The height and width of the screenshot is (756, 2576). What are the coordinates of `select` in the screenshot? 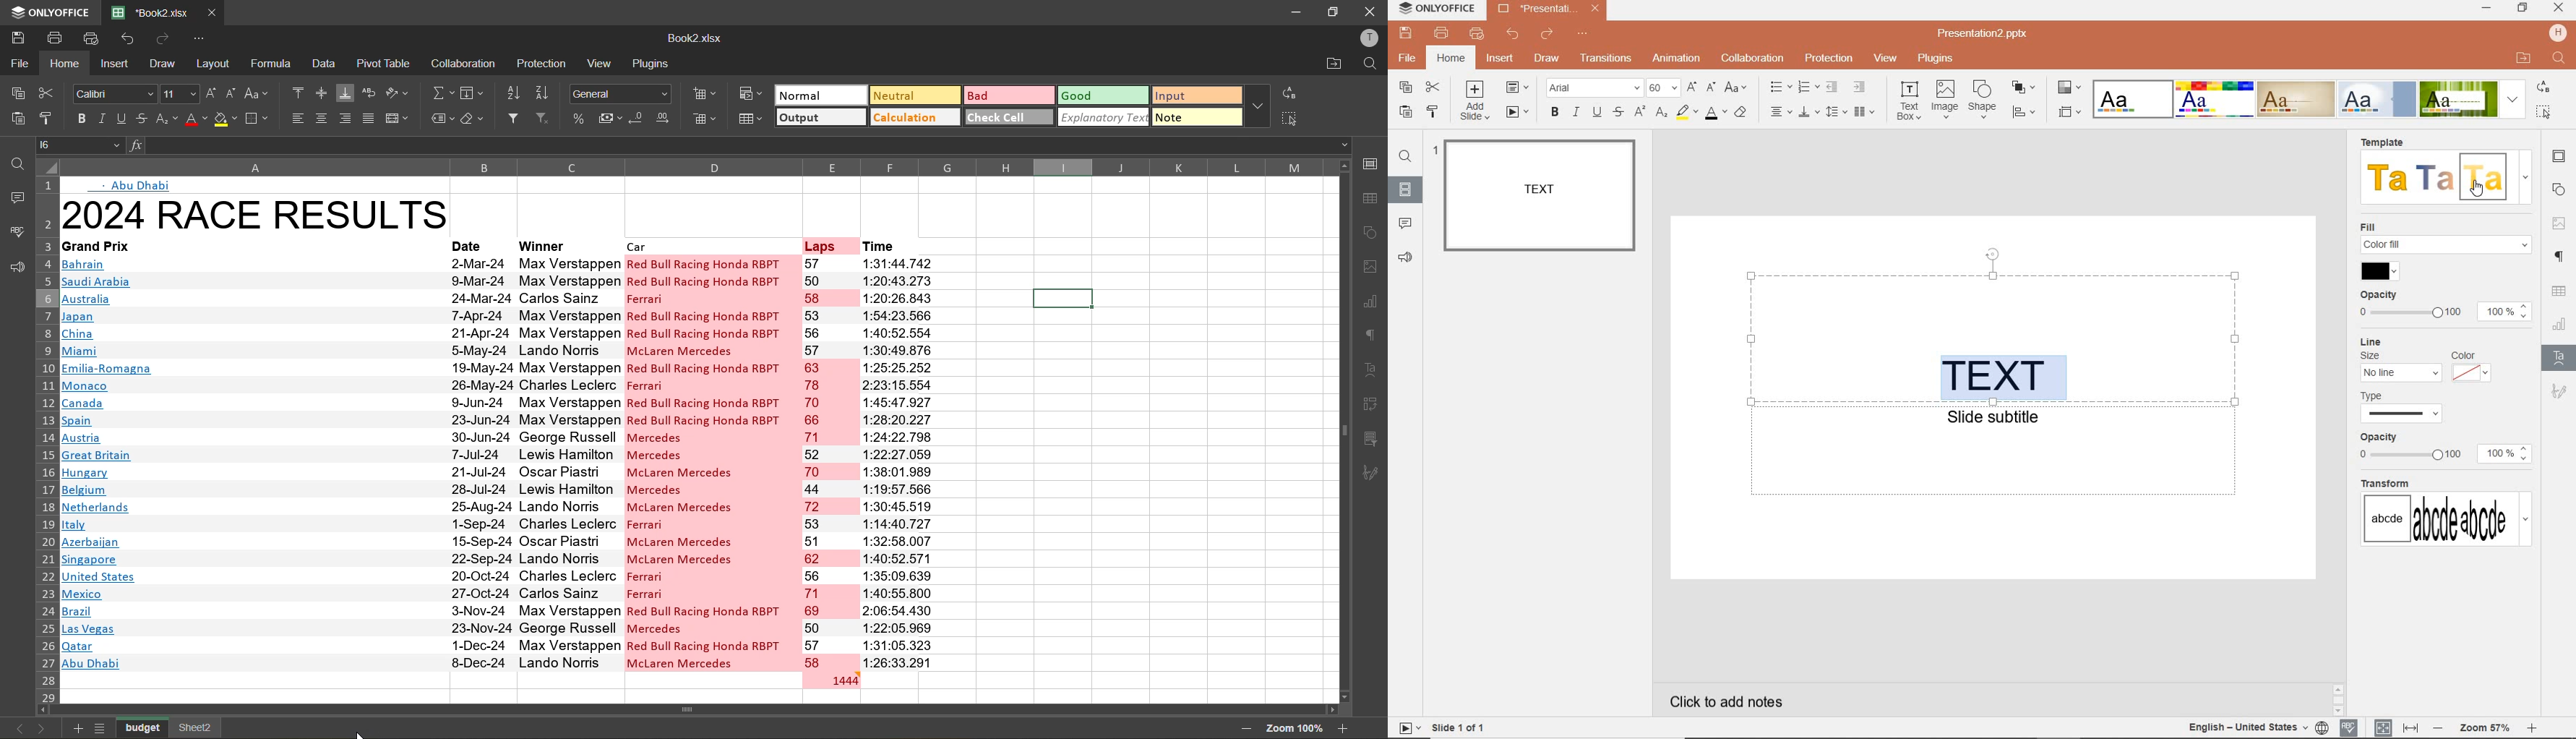 It's located at (2545, 110).